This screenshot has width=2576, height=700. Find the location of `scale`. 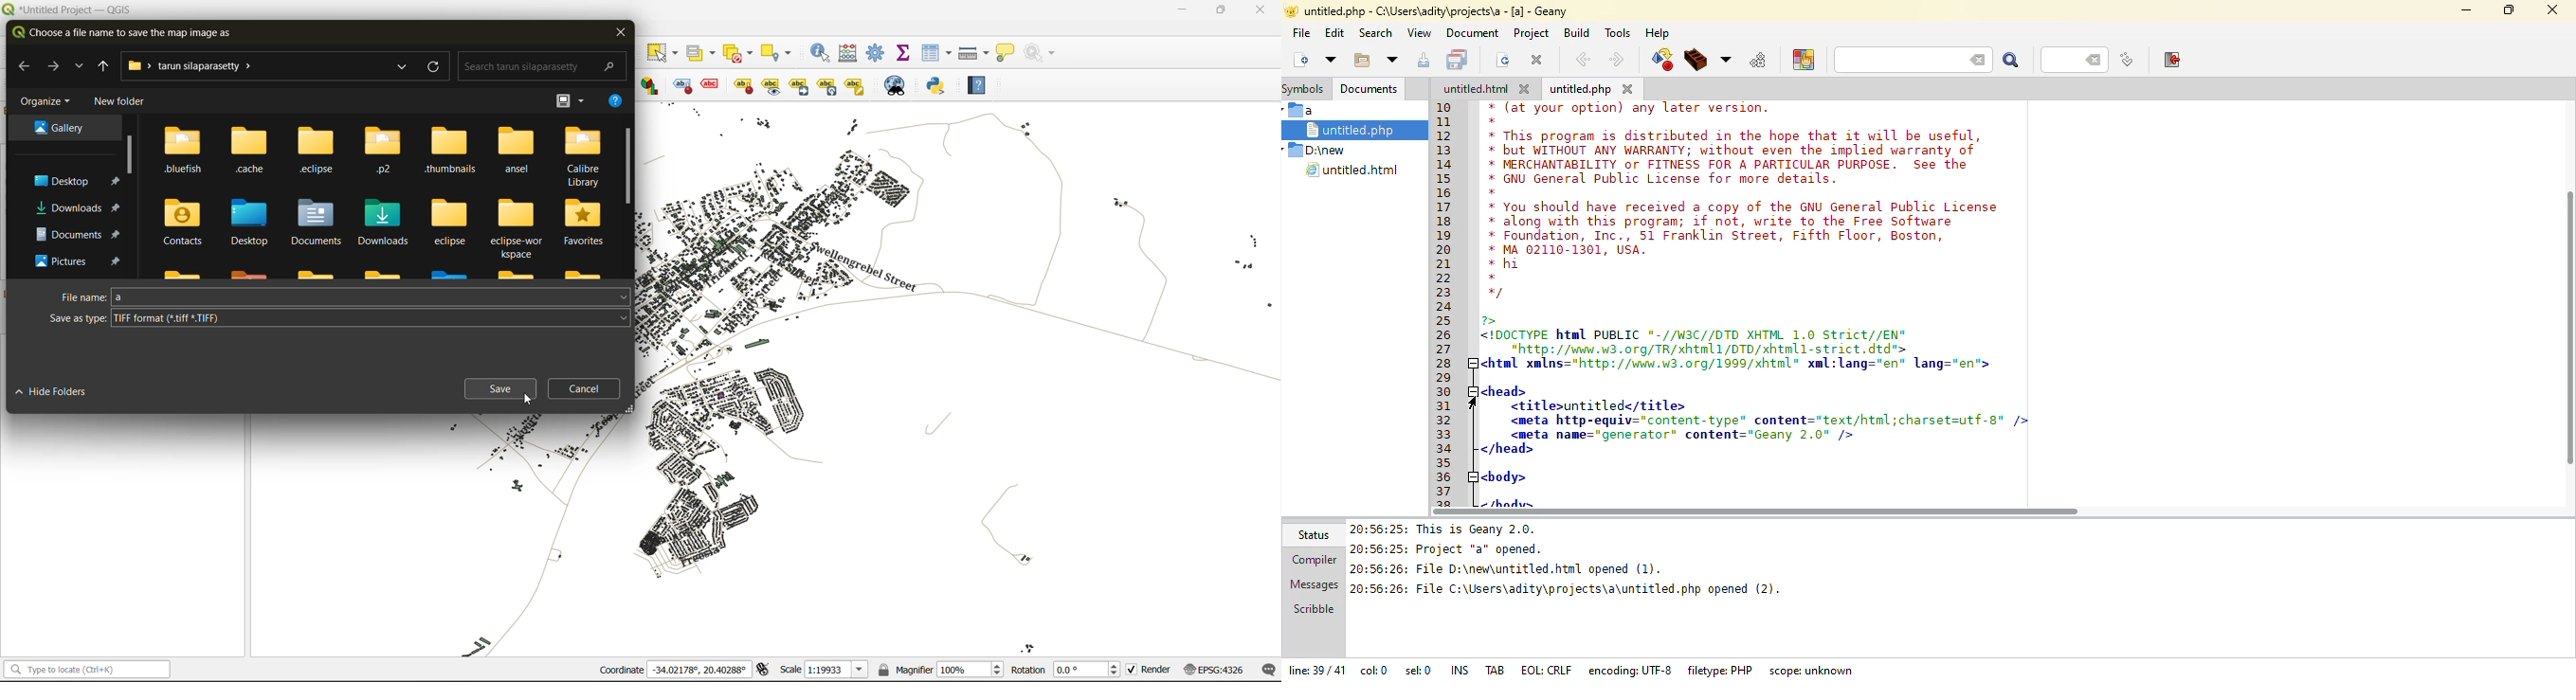

scale is located at coordinates (821, 670).